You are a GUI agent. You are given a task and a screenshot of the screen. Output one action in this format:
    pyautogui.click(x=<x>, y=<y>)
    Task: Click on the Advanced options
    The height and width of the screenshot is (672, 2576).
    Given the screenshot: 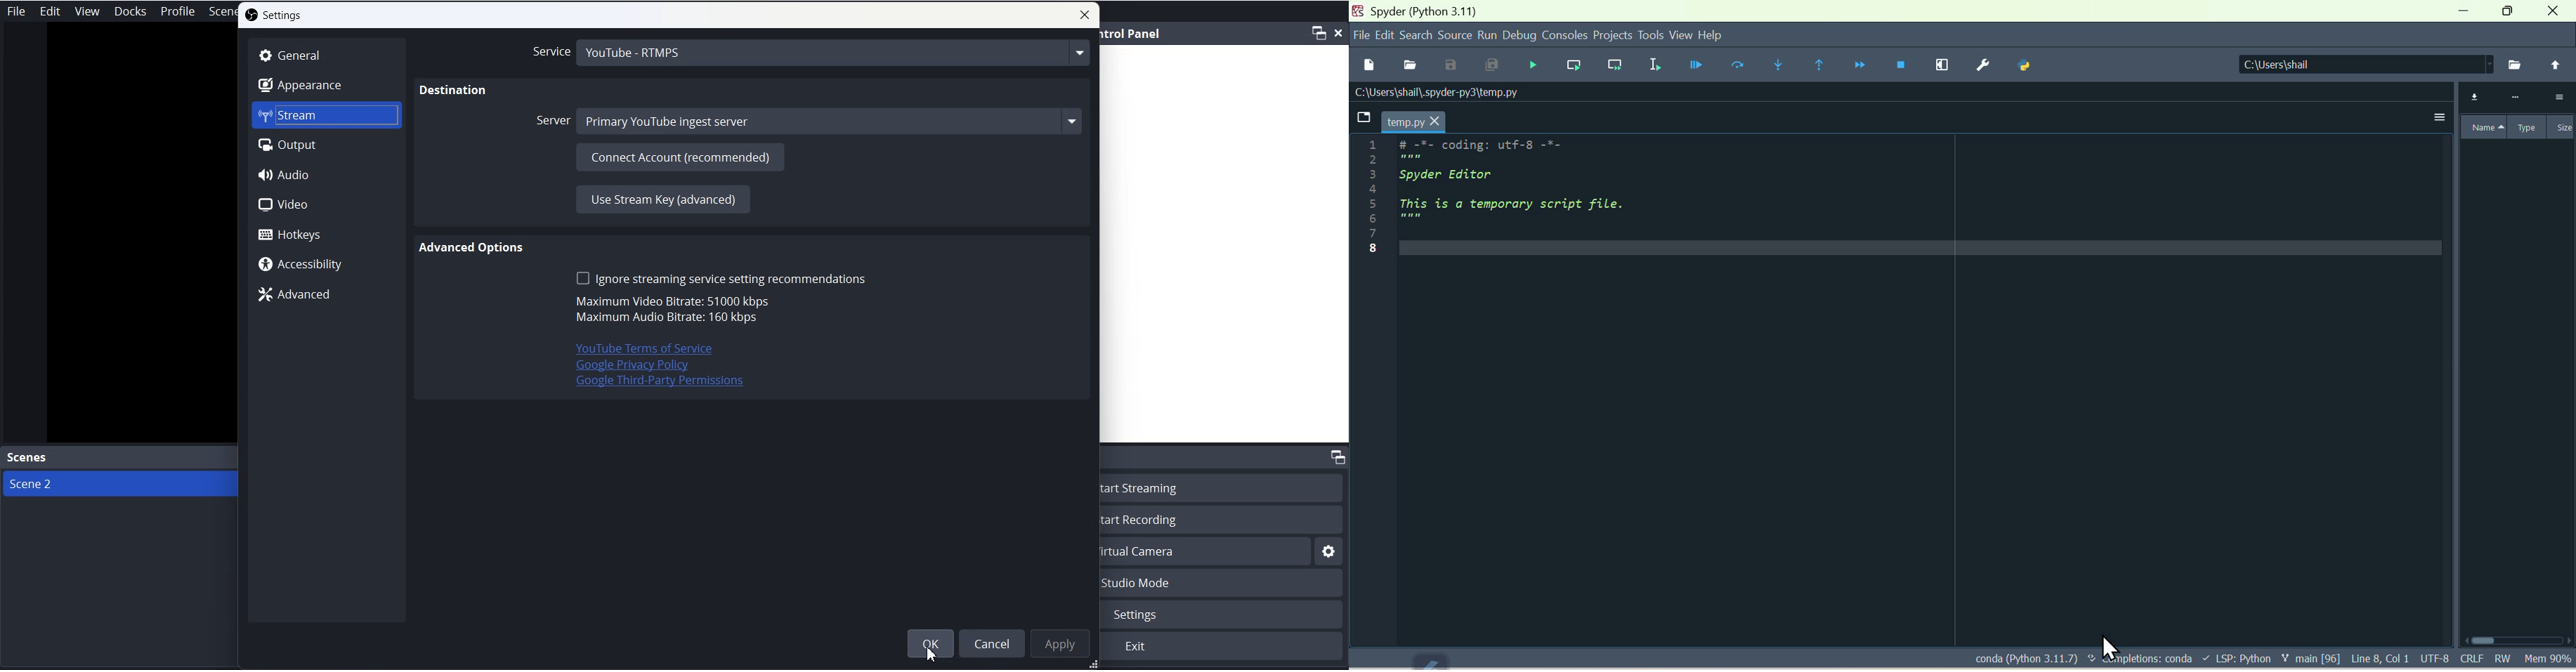 What is the action you would take?
    pyautogui.click(x=473, y=248)
    